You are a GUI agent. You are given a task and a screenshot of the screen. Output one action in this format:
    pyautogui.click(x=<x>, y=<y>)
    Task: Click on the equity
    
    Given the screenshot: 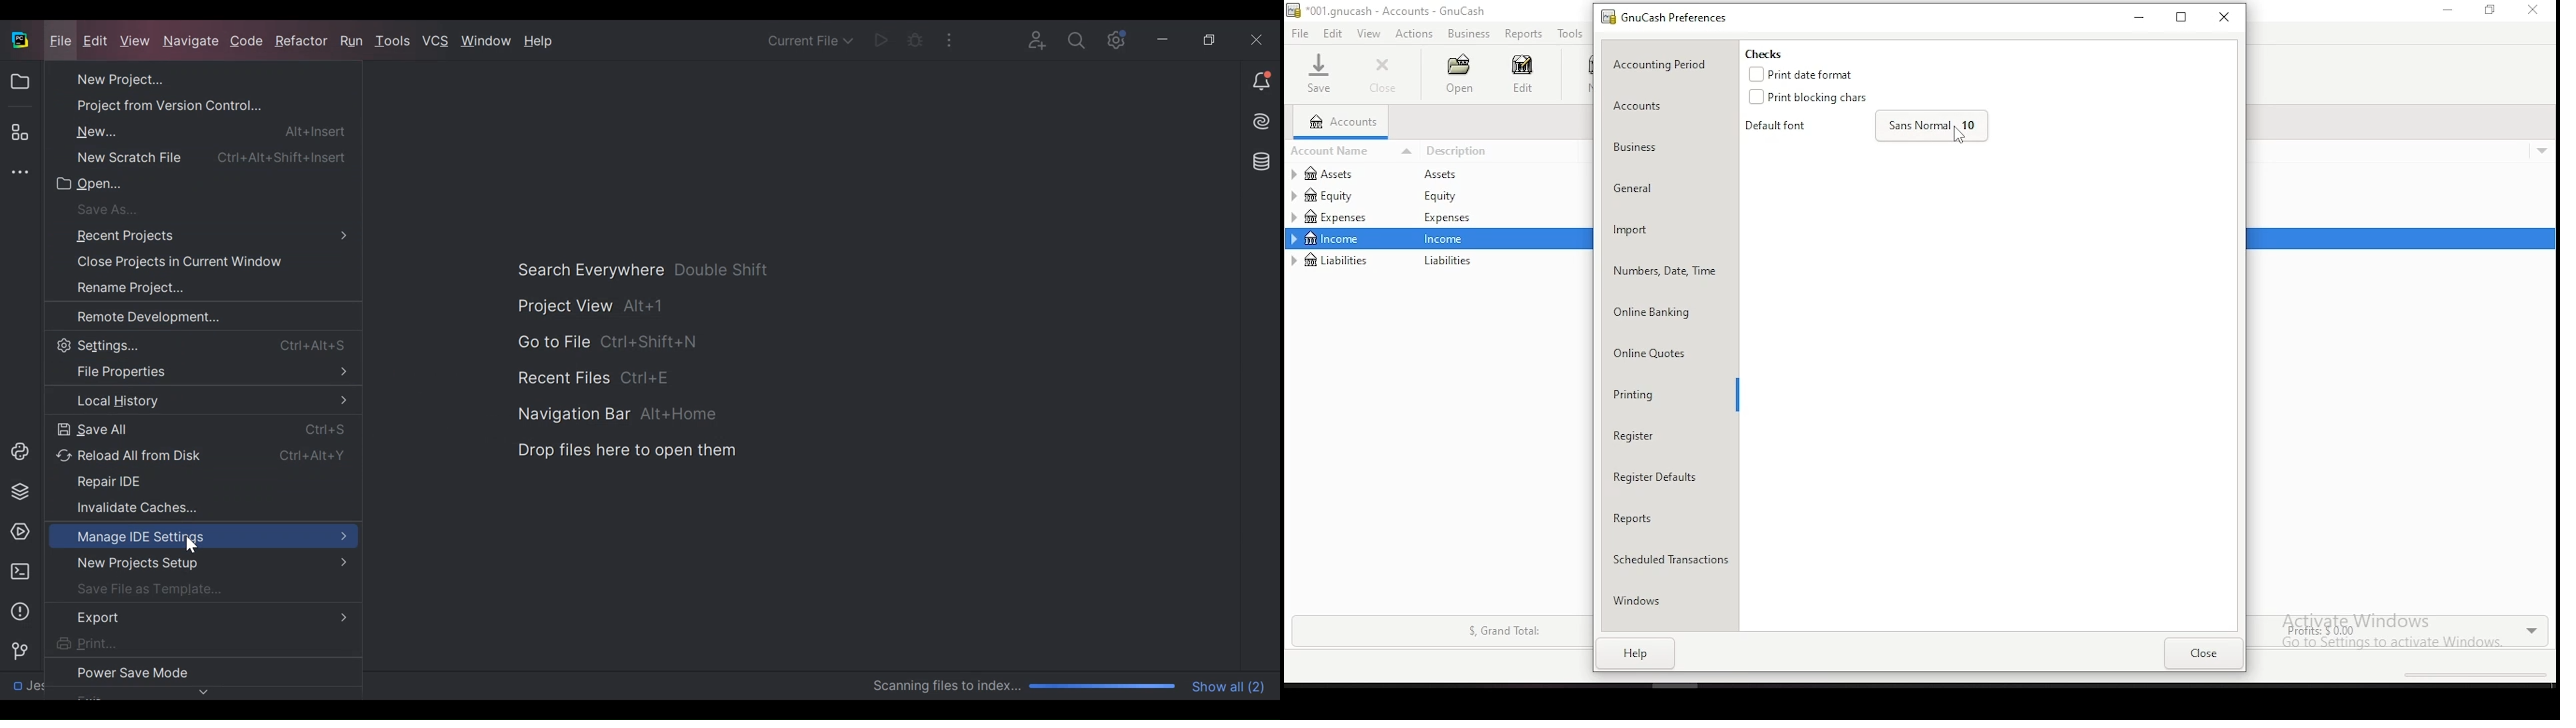 What is the action you would take?
    pyautogui.click(x=1445, y=196)
    